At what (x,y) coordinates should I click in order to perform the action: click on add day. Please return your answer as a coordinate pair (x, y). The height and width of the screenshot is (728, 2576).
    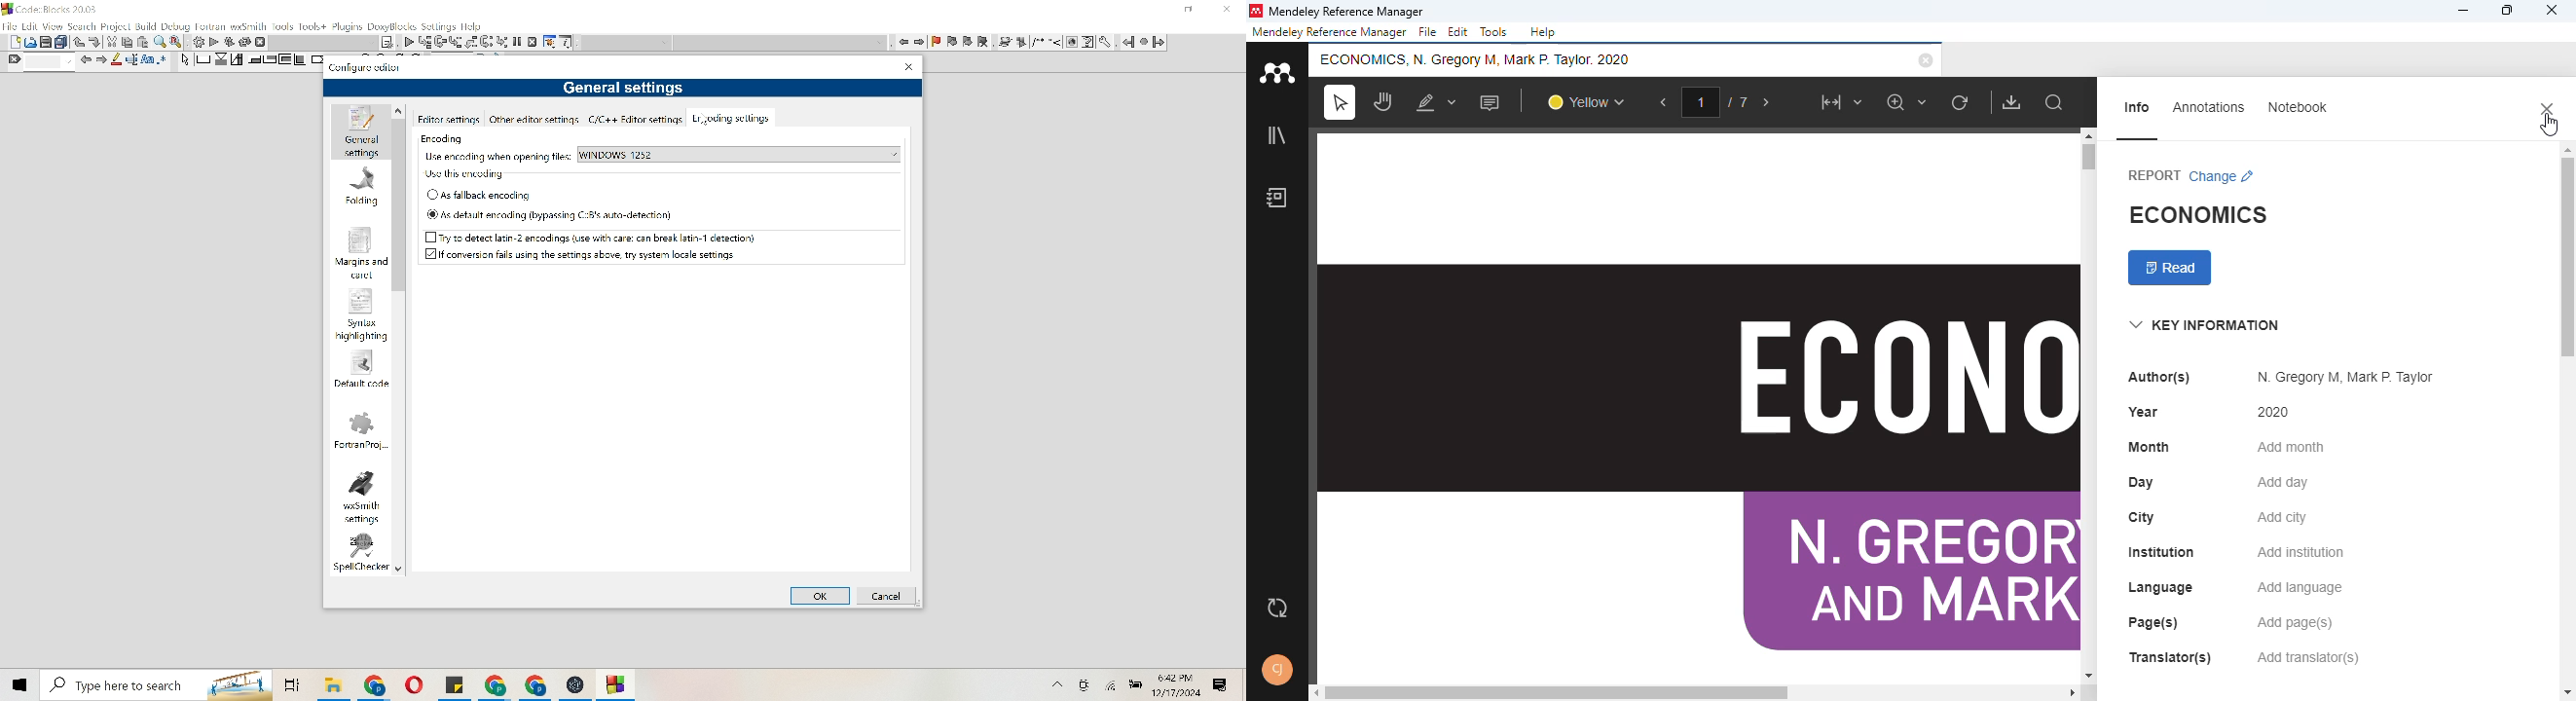
    Looking at the image, I should click on (2284, 482).